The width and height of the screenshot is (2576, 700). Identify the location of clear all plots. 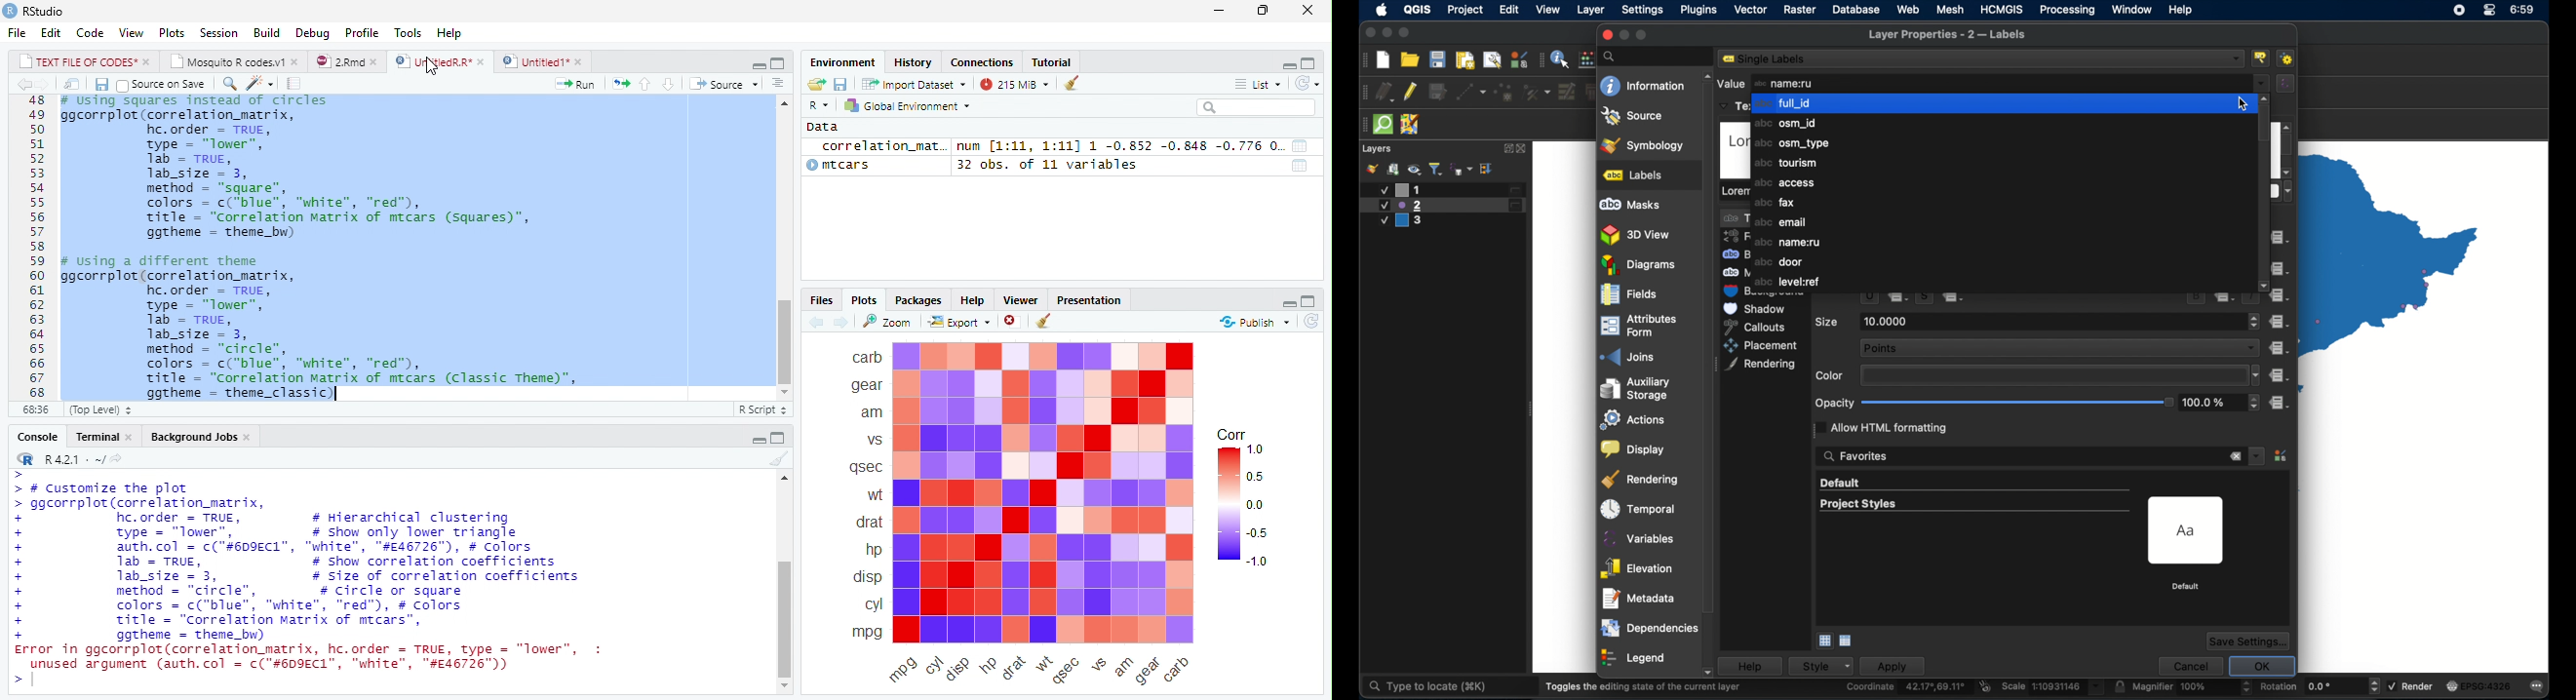
(1042, 322).